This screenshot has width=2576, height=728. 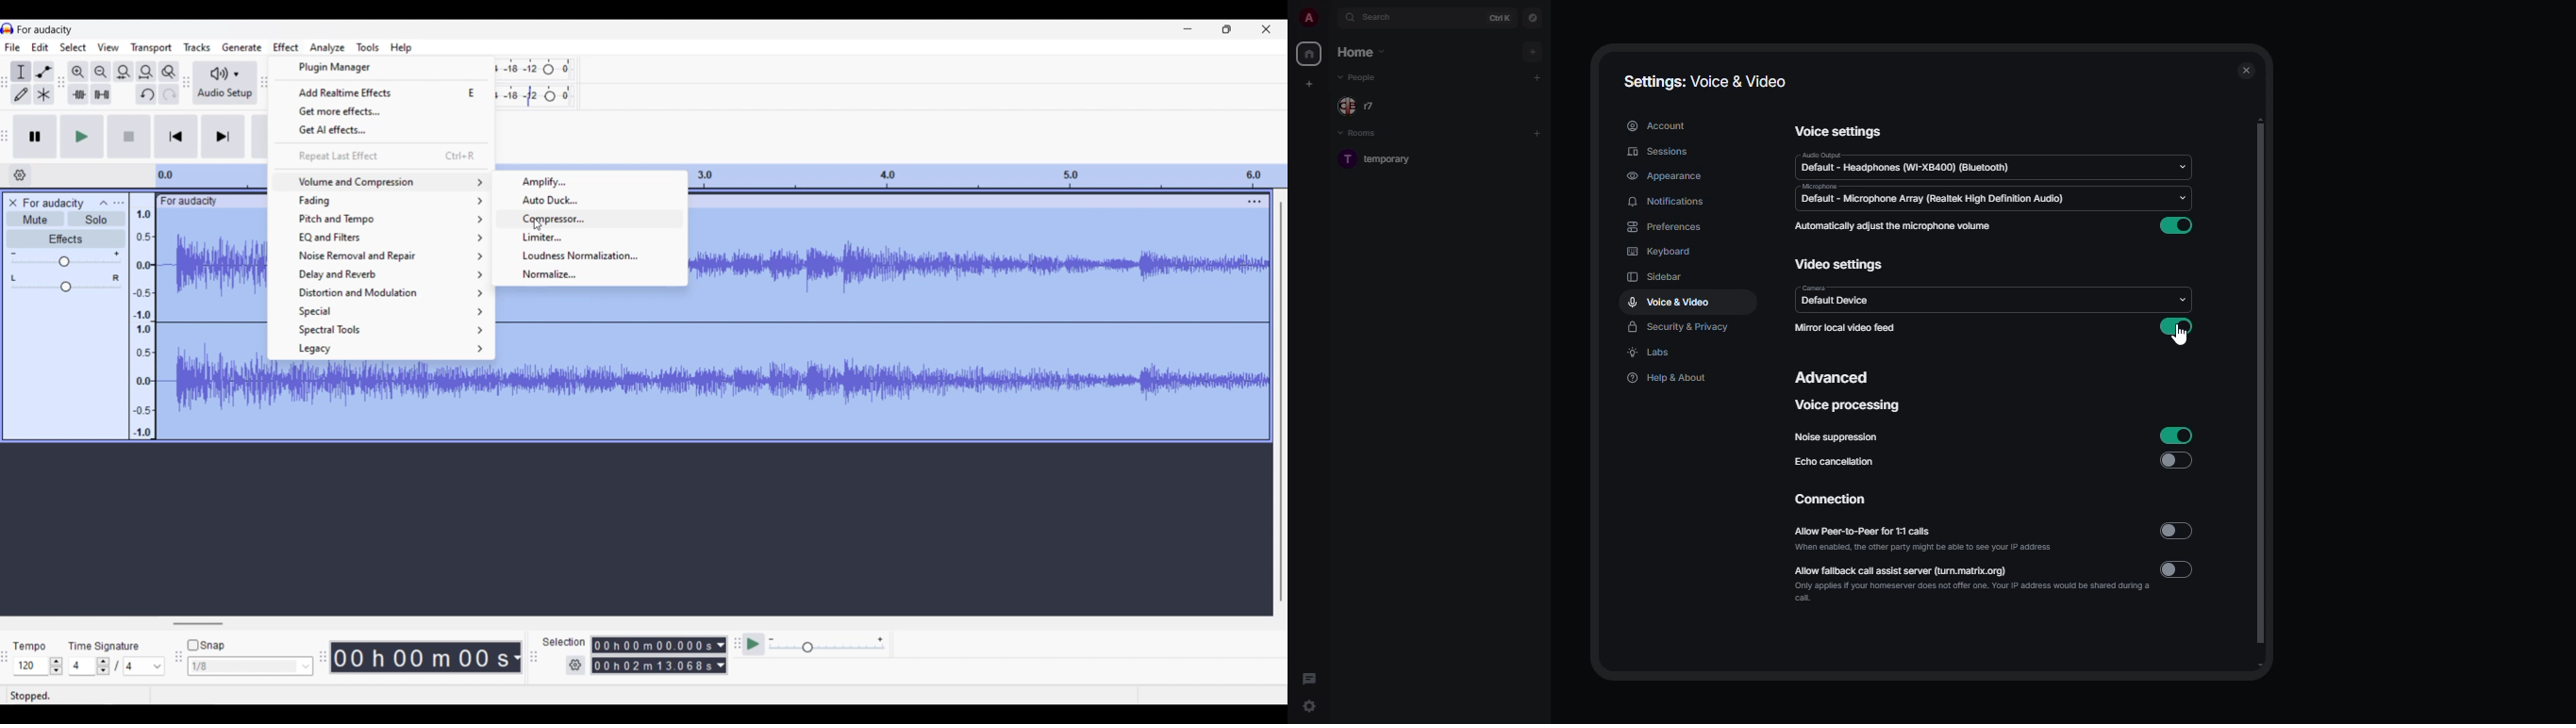 What do you see at coordinates (381, 293) in the screenshot?
I see `Distortion and modulation` at bounding box center [381, 293].